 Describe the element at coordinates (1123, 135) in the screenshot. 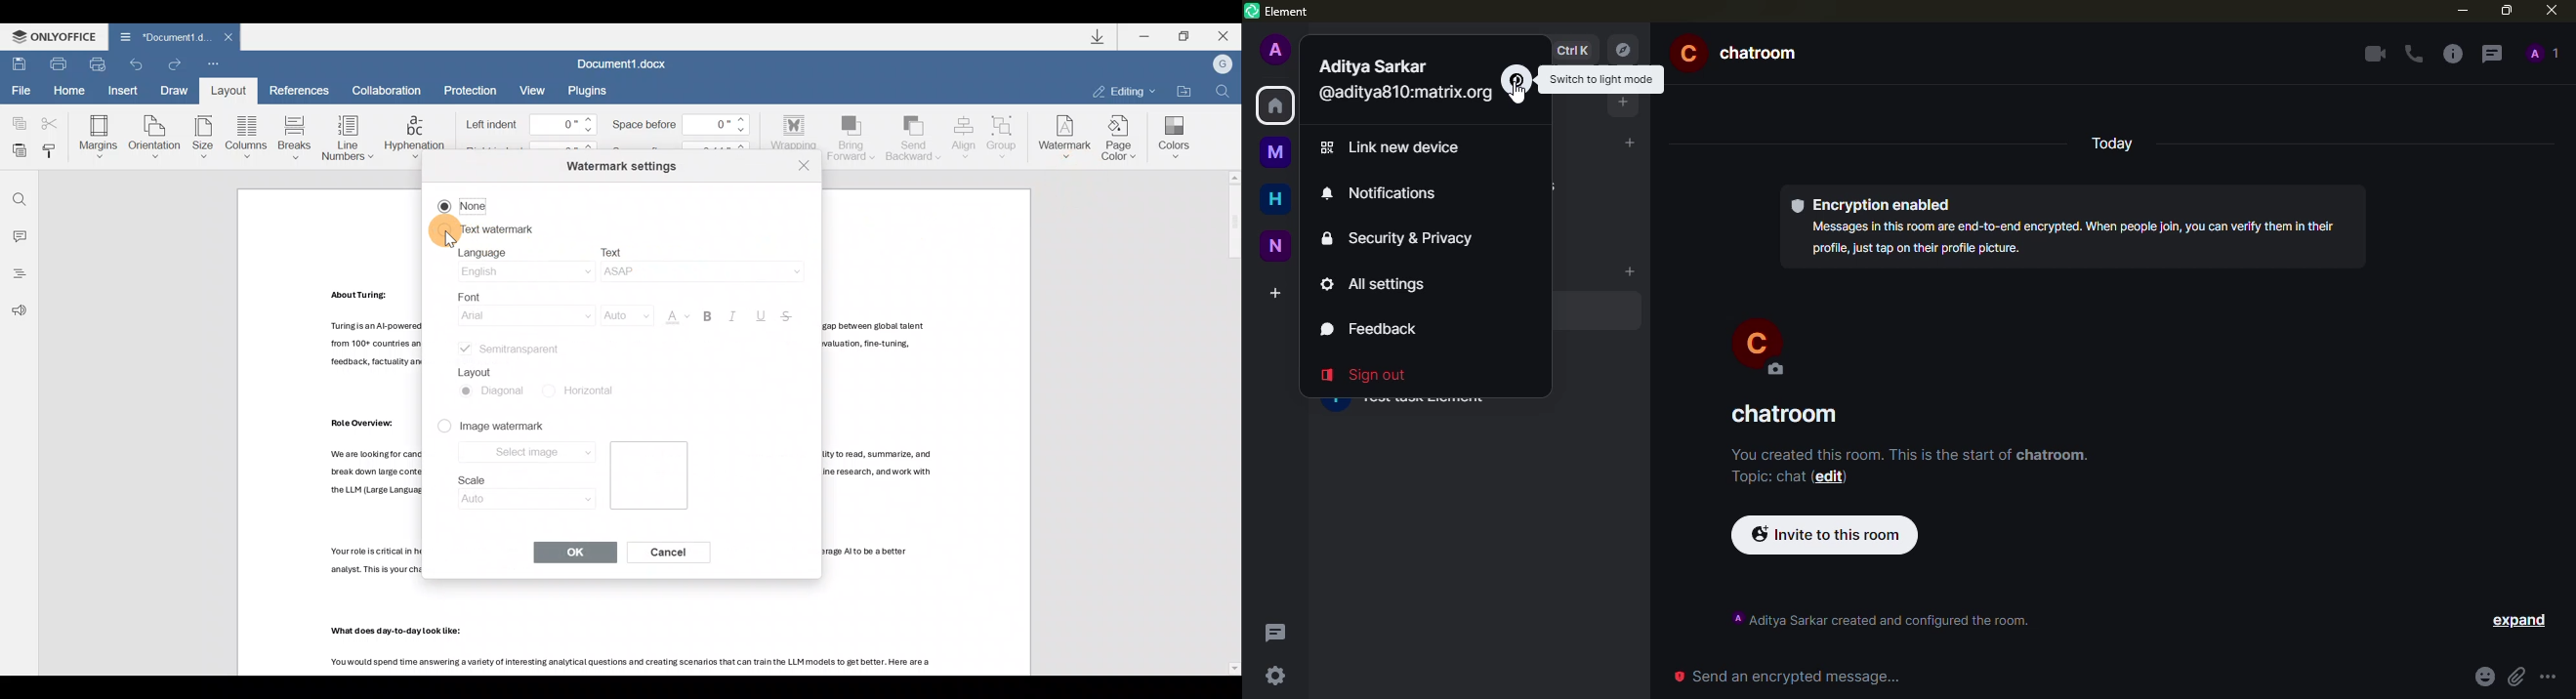

I see `Page color` at that location.